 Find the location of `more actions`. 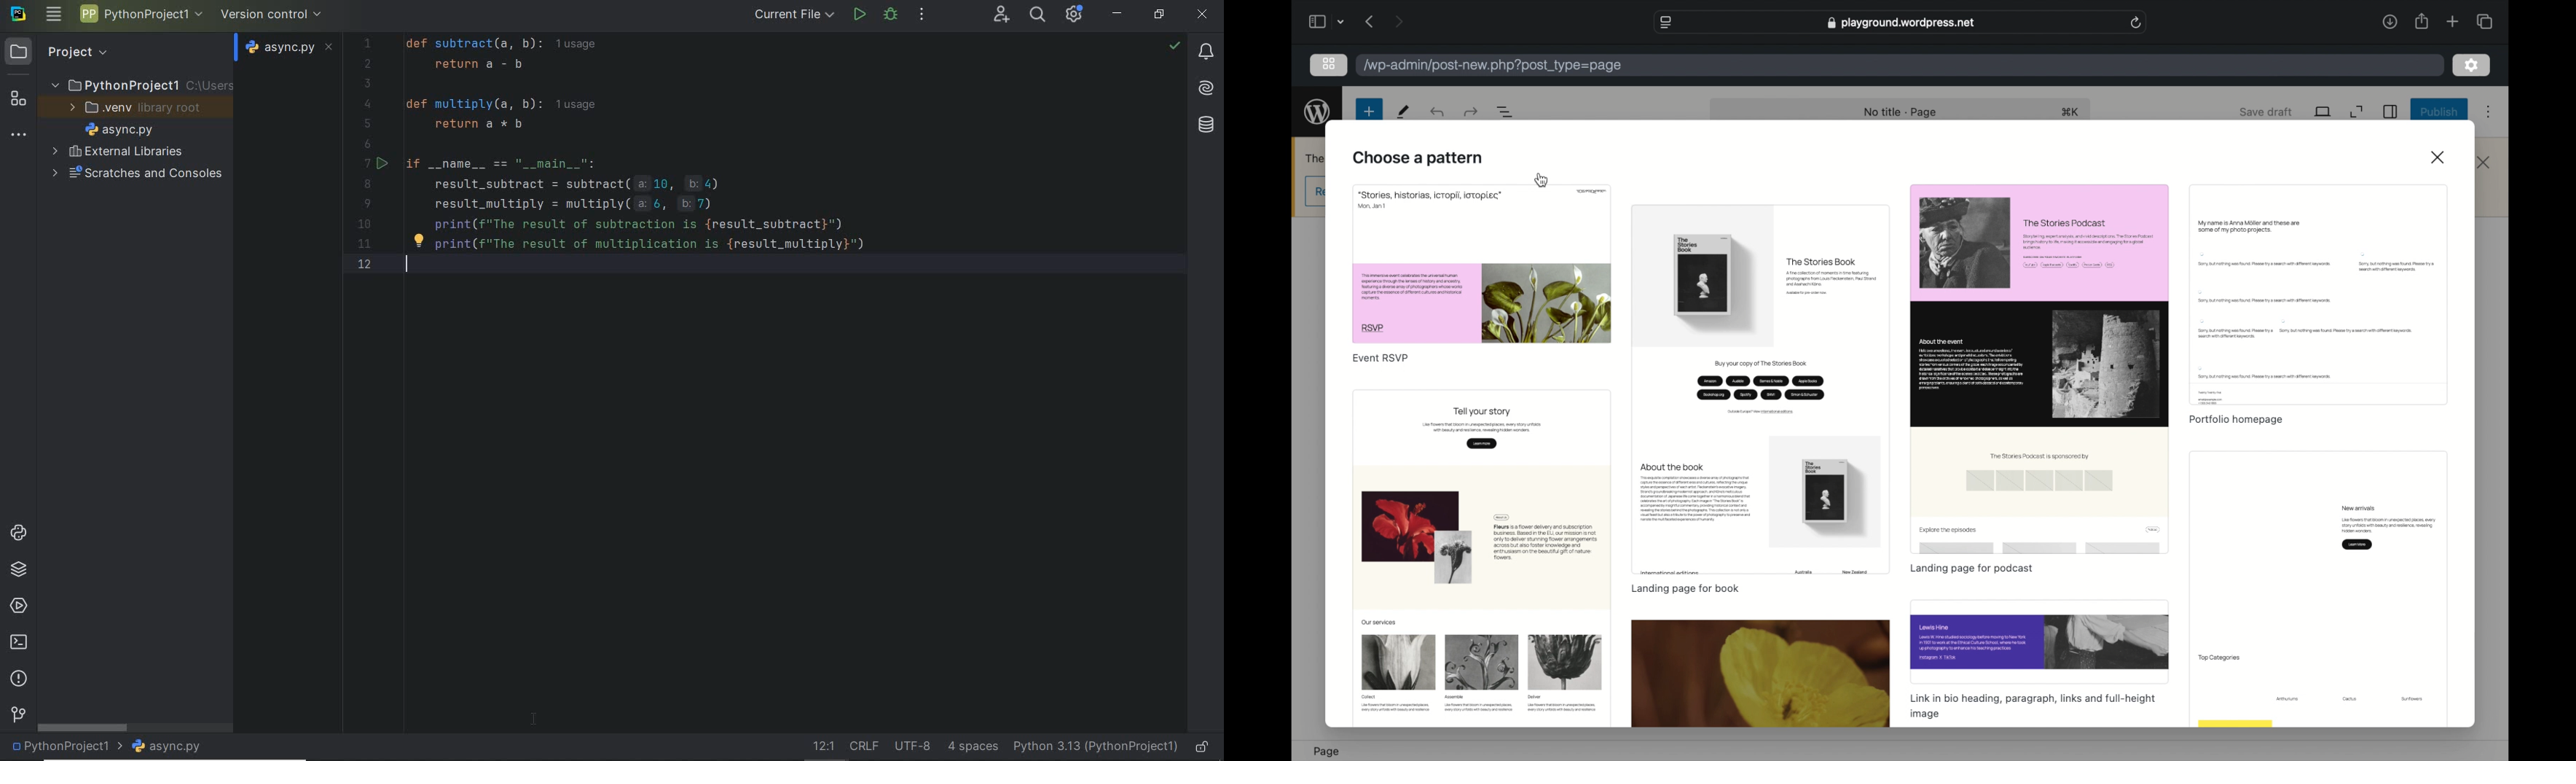

more actions is located at coordinates (922, 16).